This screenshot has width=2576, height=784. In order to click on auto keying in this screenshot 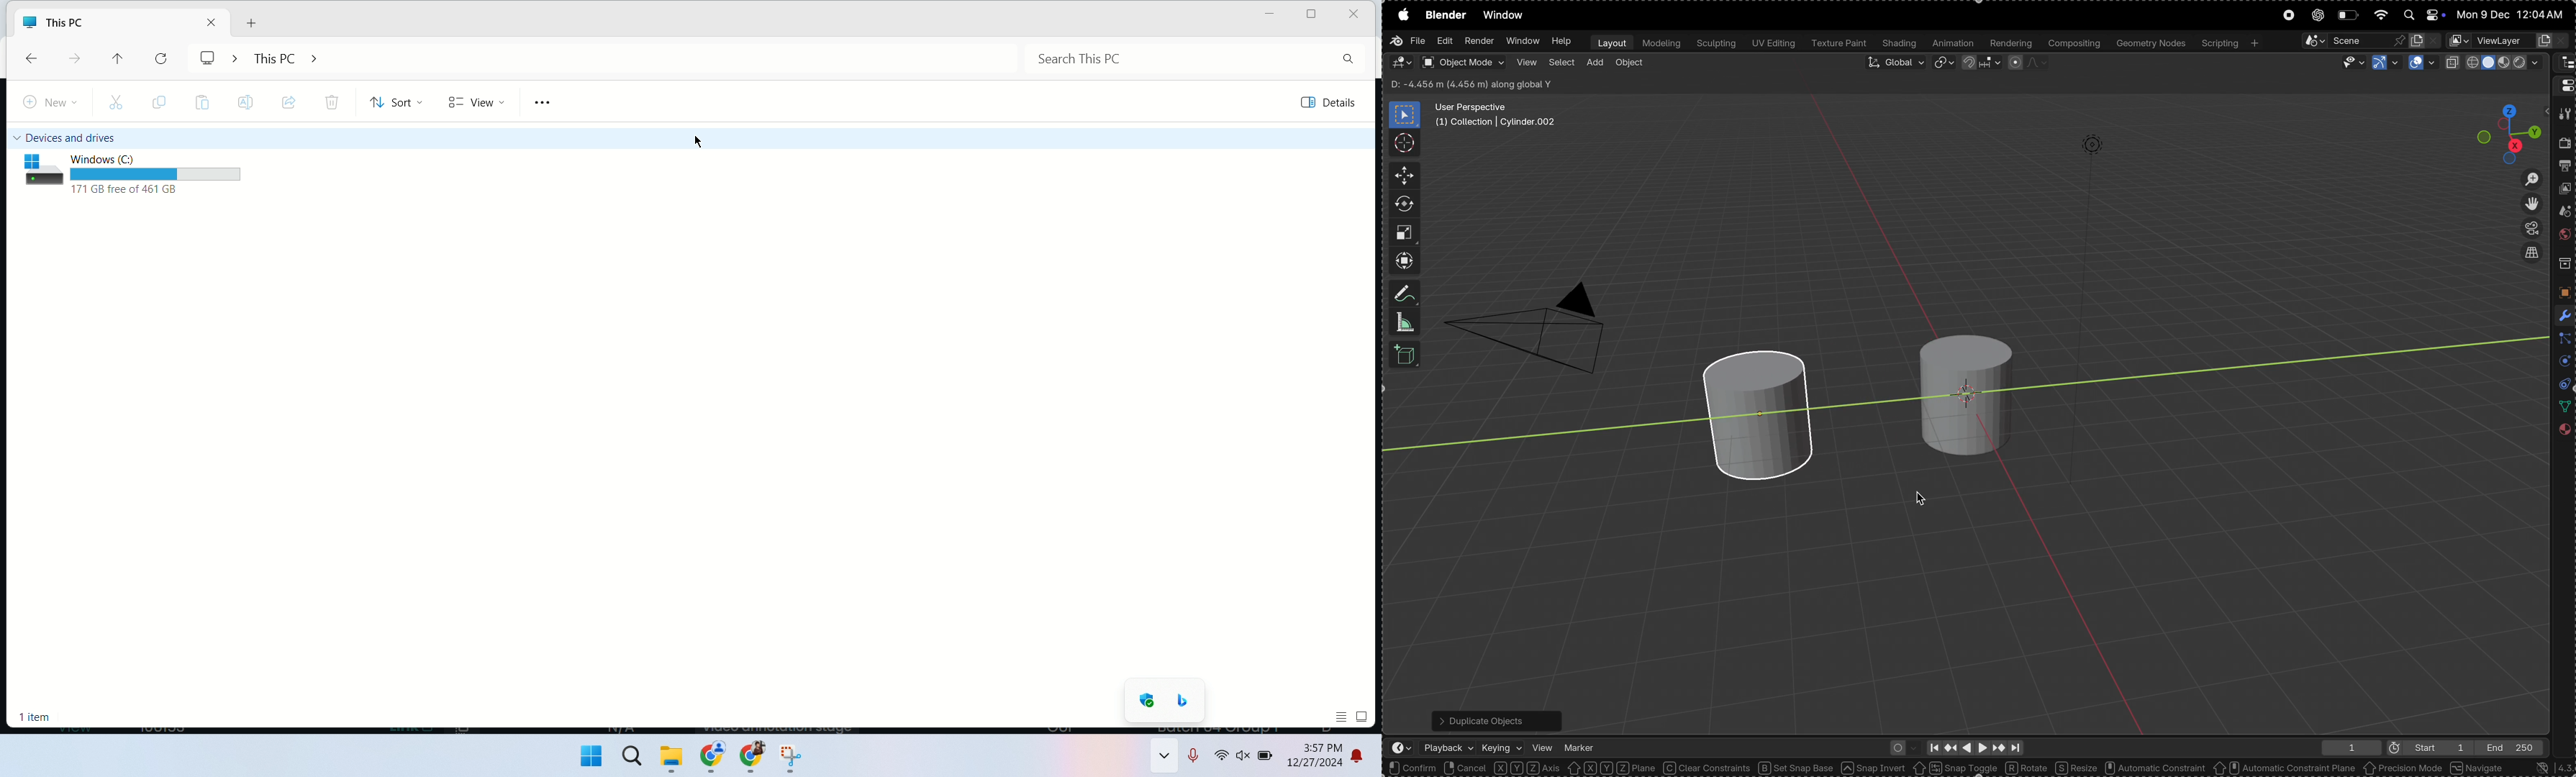, I will do `click(1902, 747)`.